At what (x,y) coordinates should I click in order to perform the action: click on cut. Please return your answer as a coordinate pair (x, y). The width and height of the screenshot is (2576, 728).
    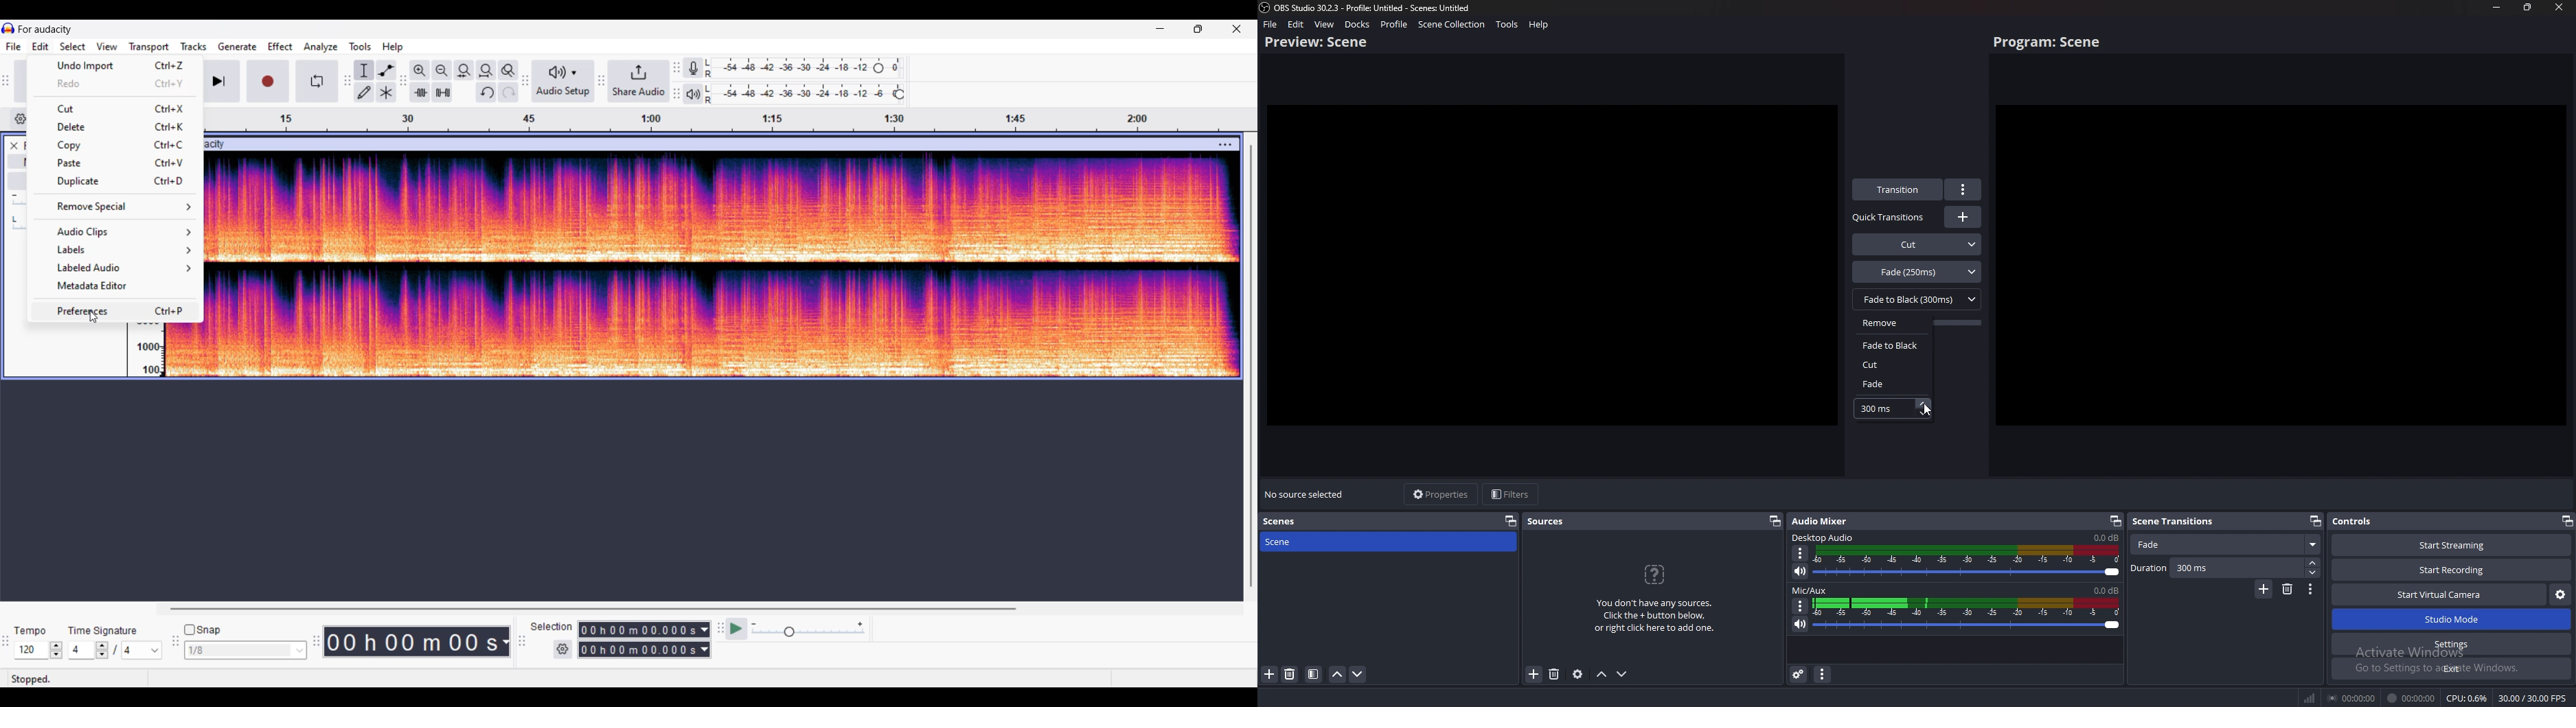
    Looking at the image, I should click on (1890, 364).